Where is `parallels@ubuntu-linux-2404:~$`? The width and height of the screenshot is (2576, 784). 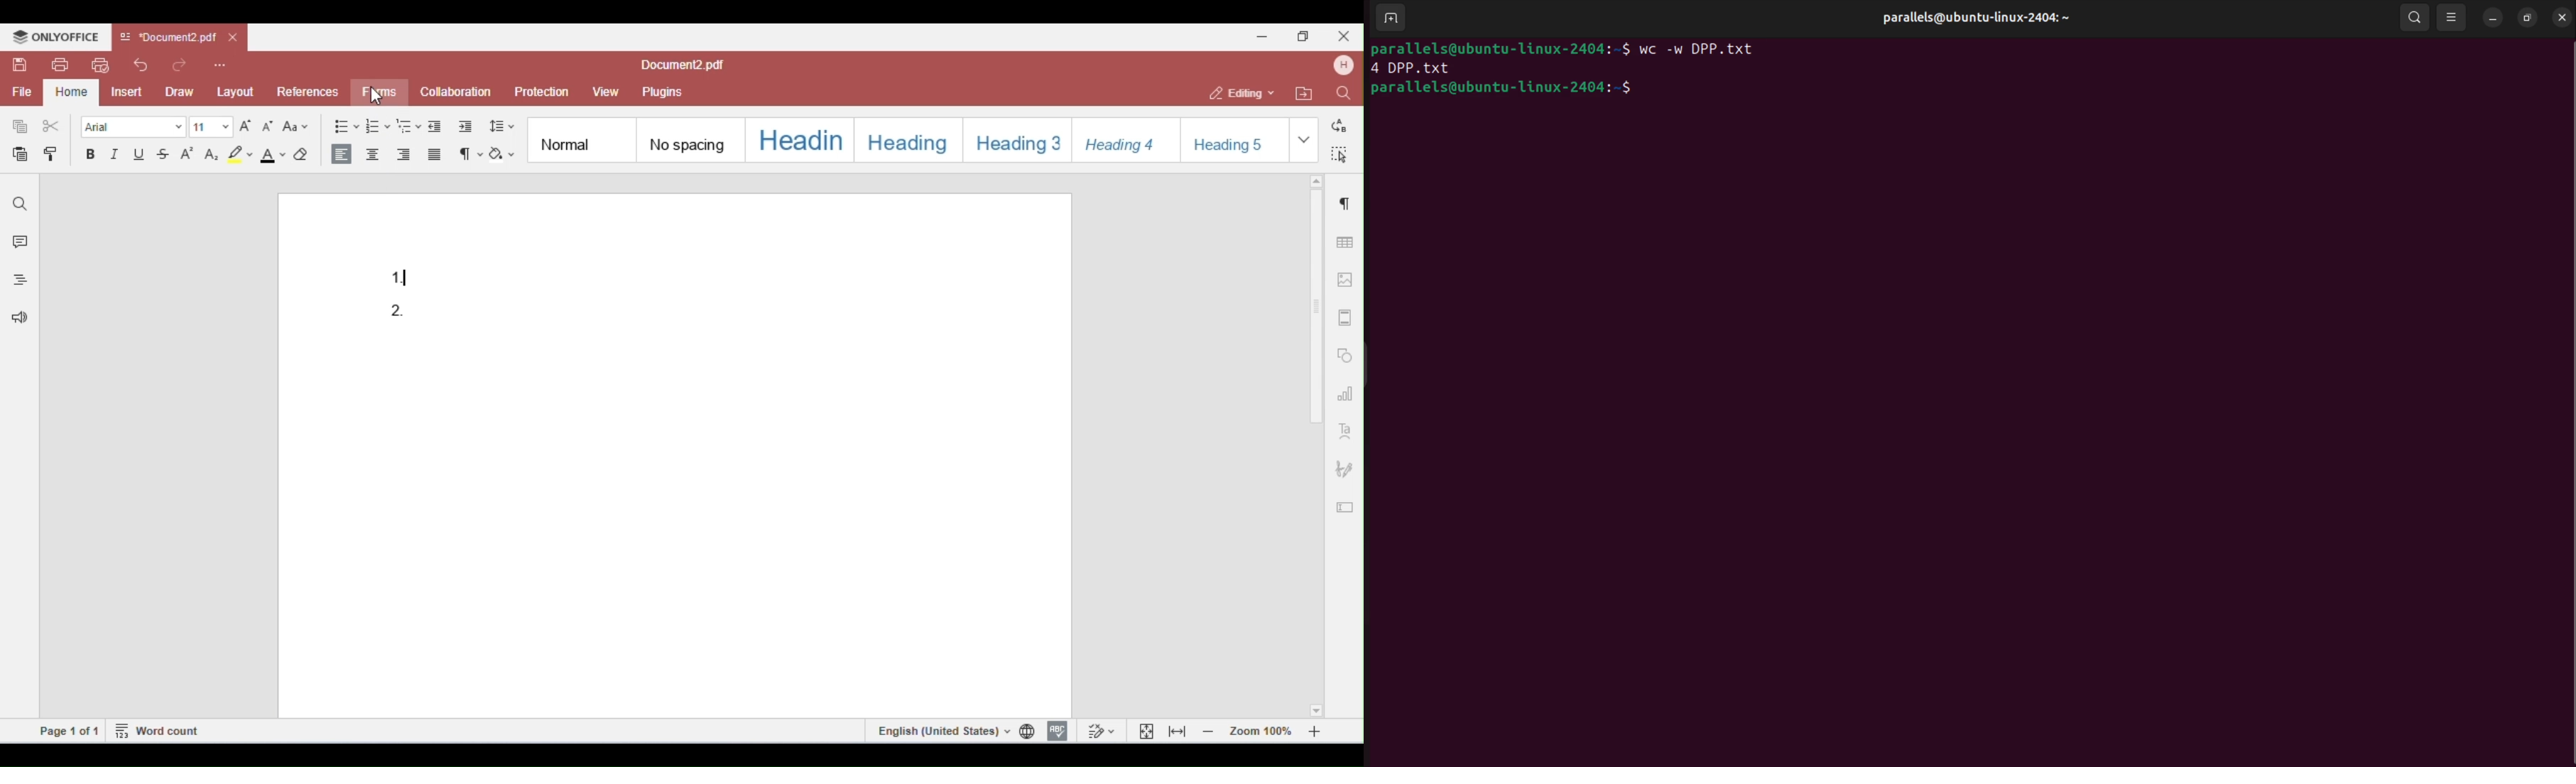 parallels@ubuntu-linux-2404:~$ is located at coordinates (1501, 47).